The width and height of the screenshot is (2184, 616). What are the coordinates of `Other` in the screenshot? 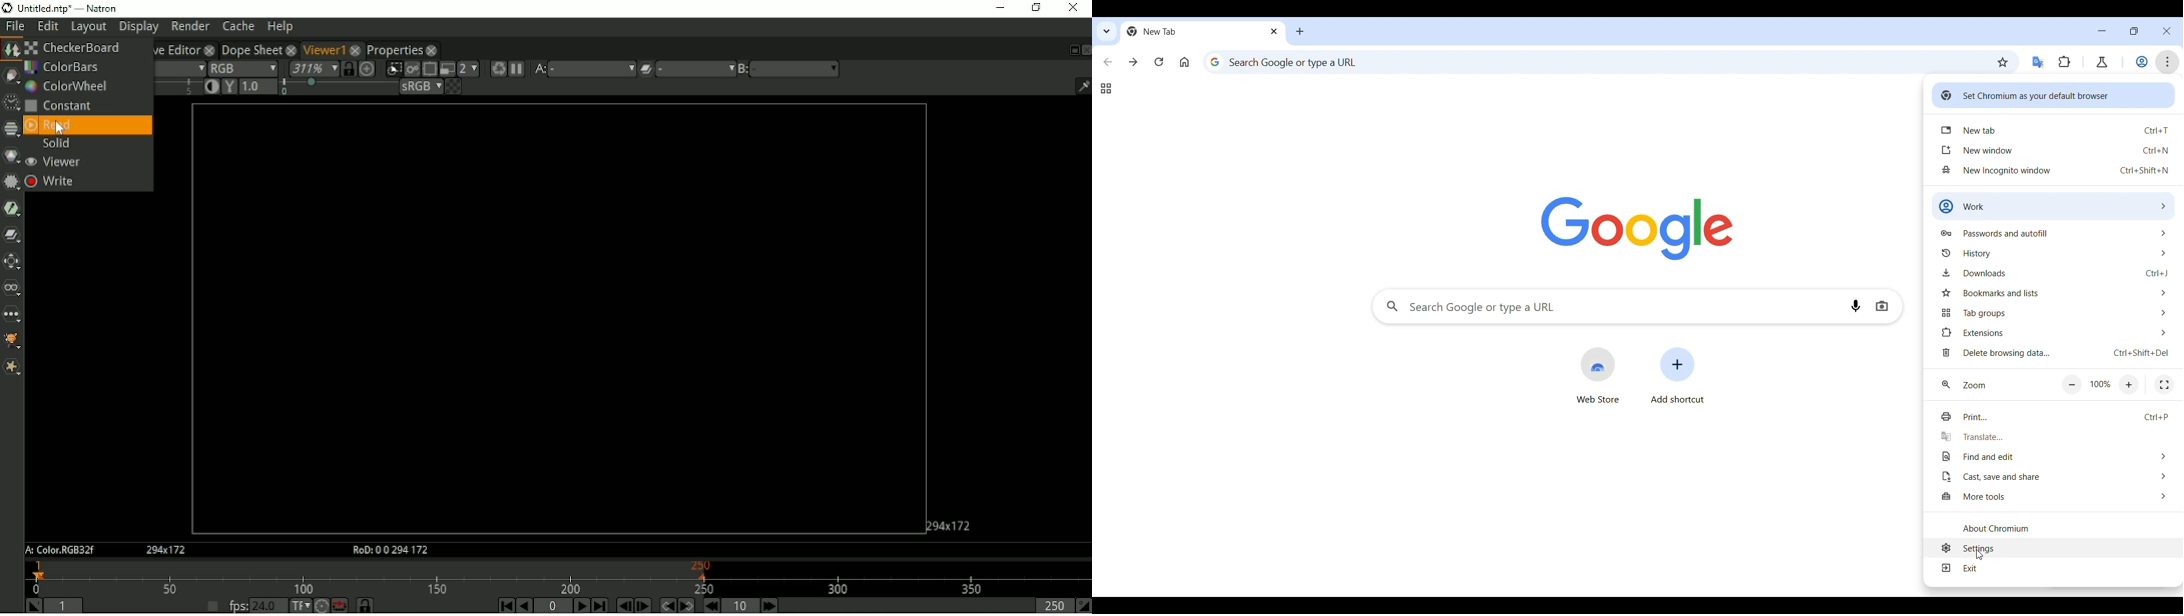 It's located at (11, 315).